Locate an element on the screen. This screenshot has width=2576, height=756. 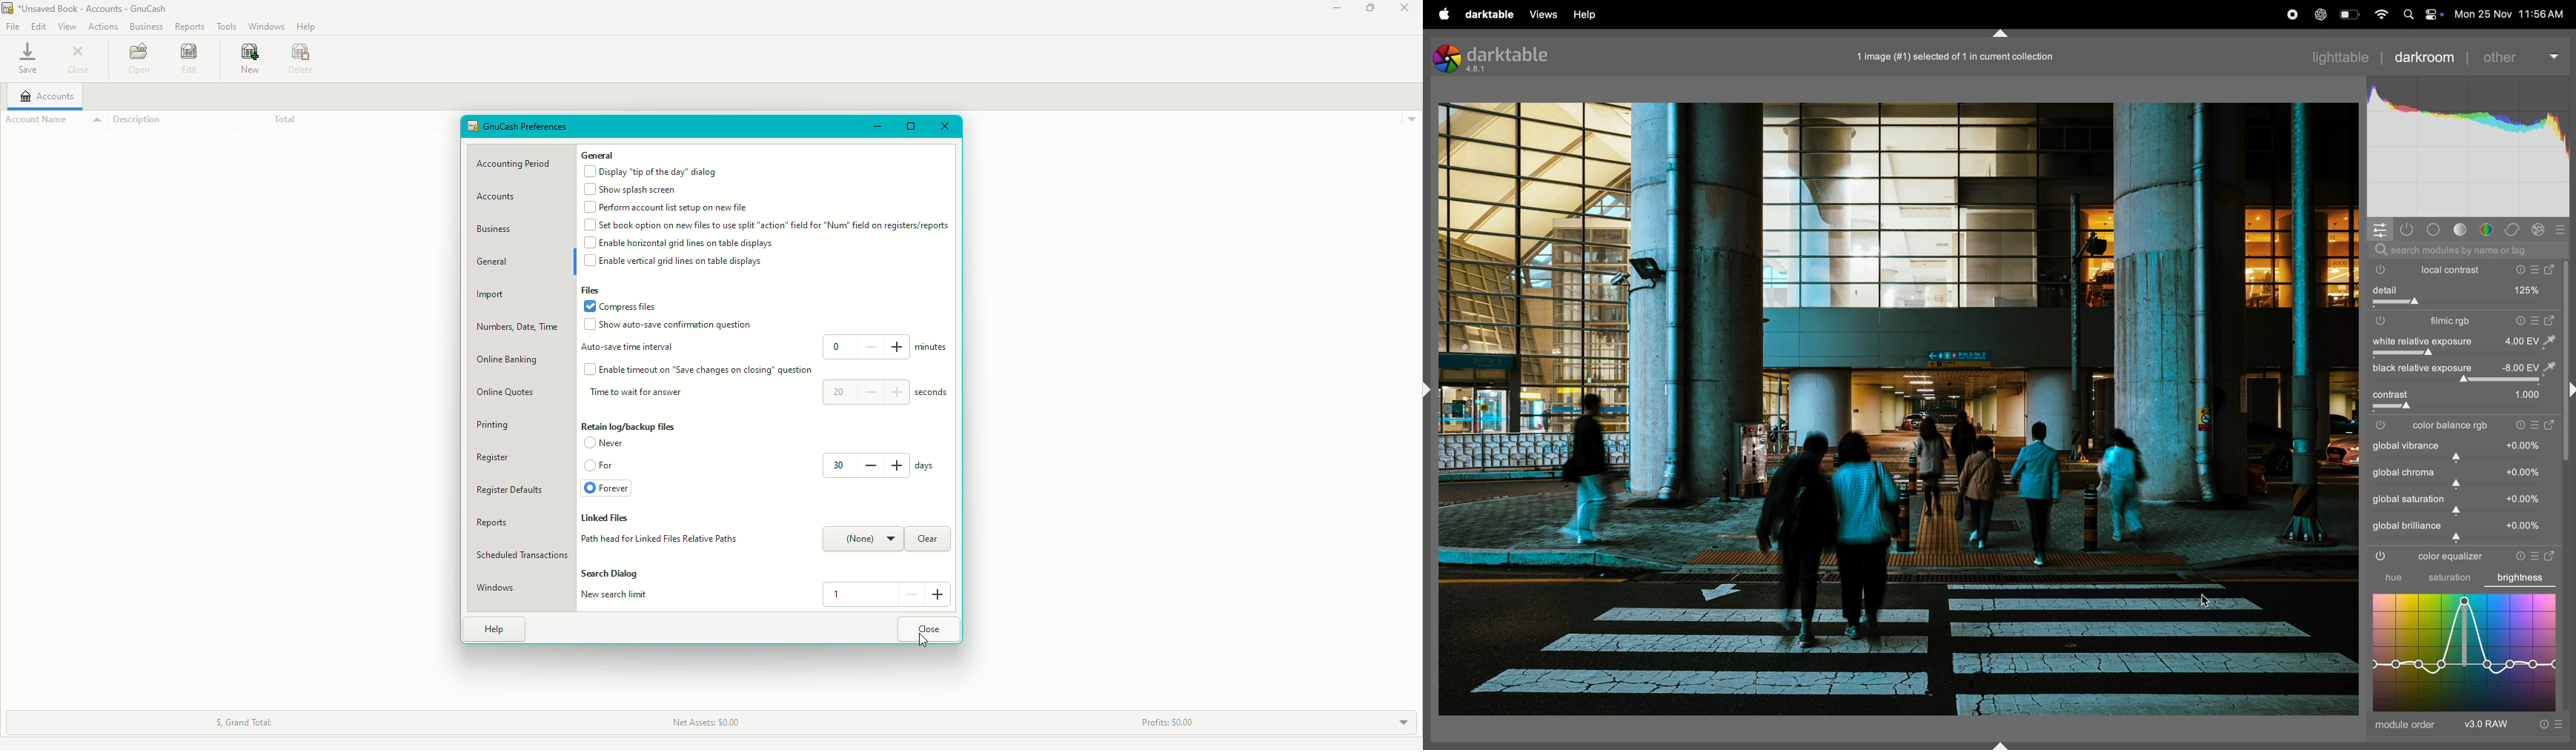
open window is located at coordinates (2552, 320).